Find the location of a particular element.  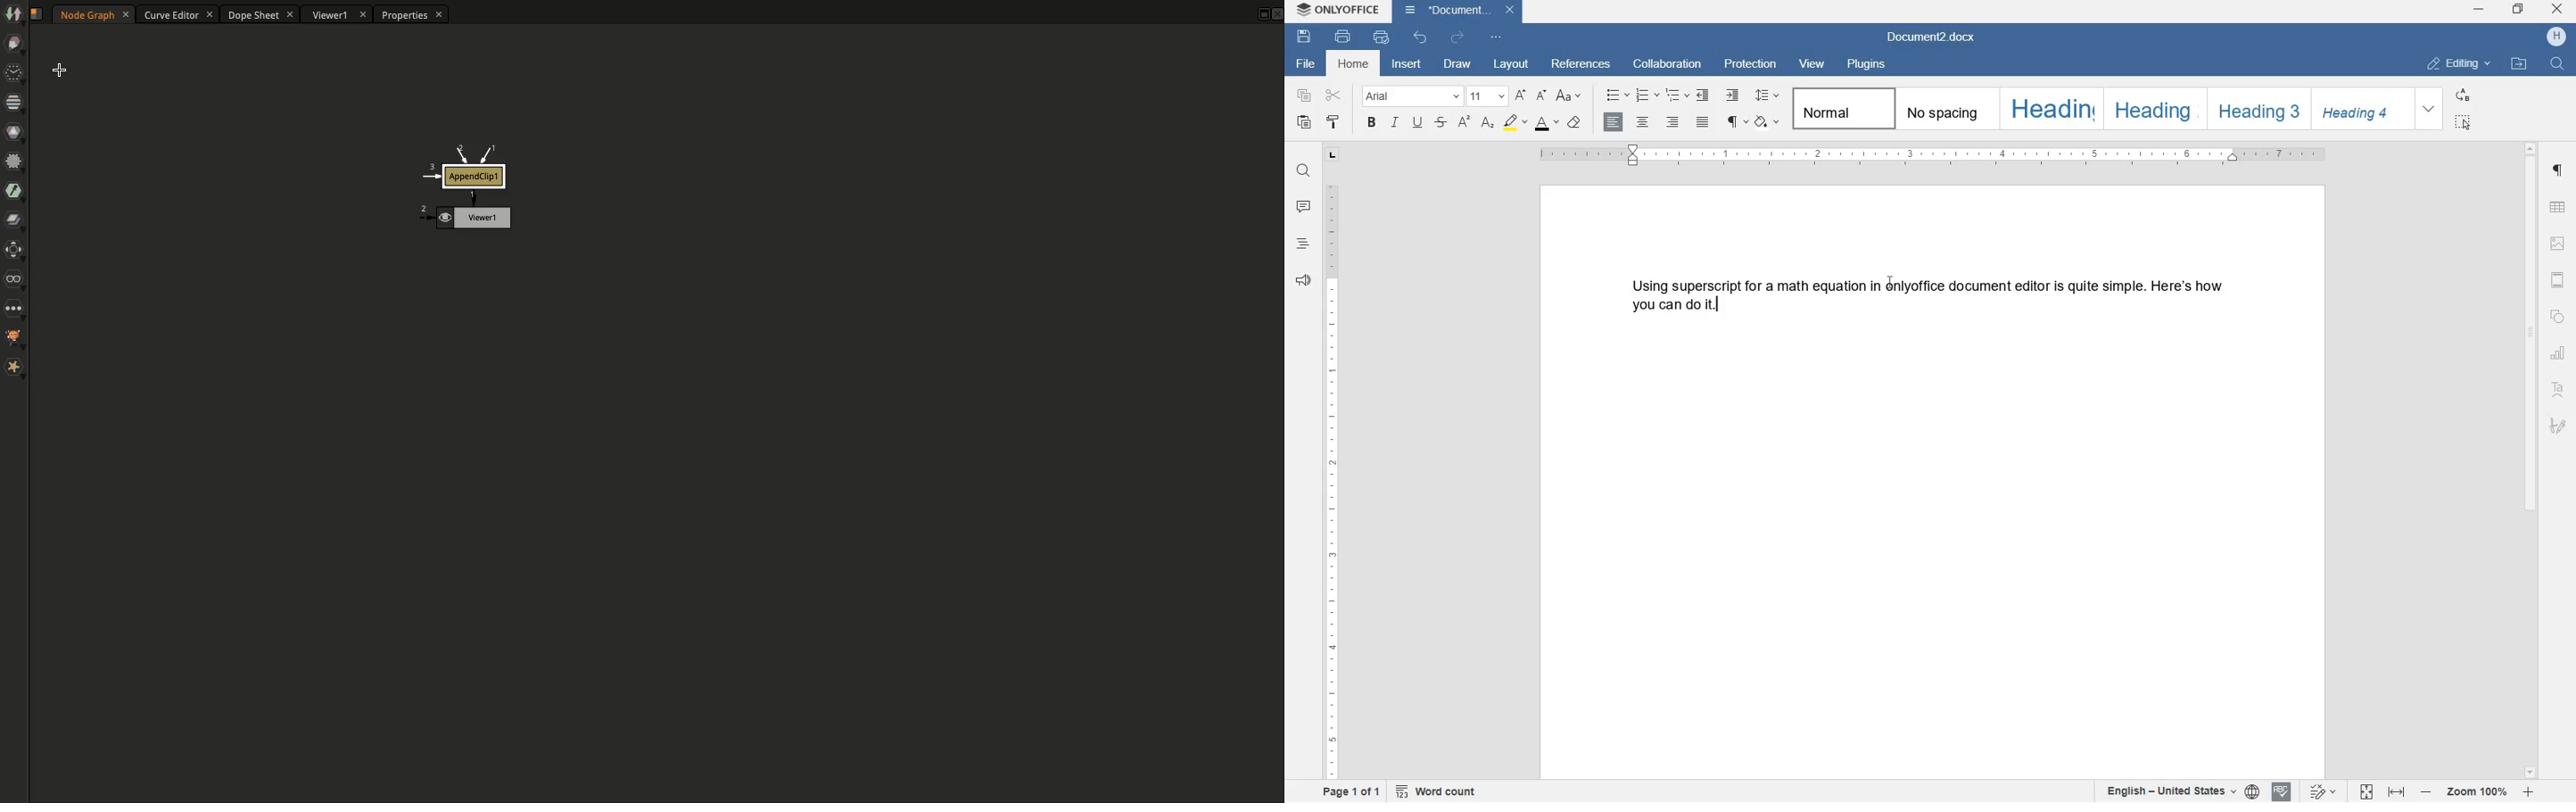

shading is located at coordinates (1767, 123).